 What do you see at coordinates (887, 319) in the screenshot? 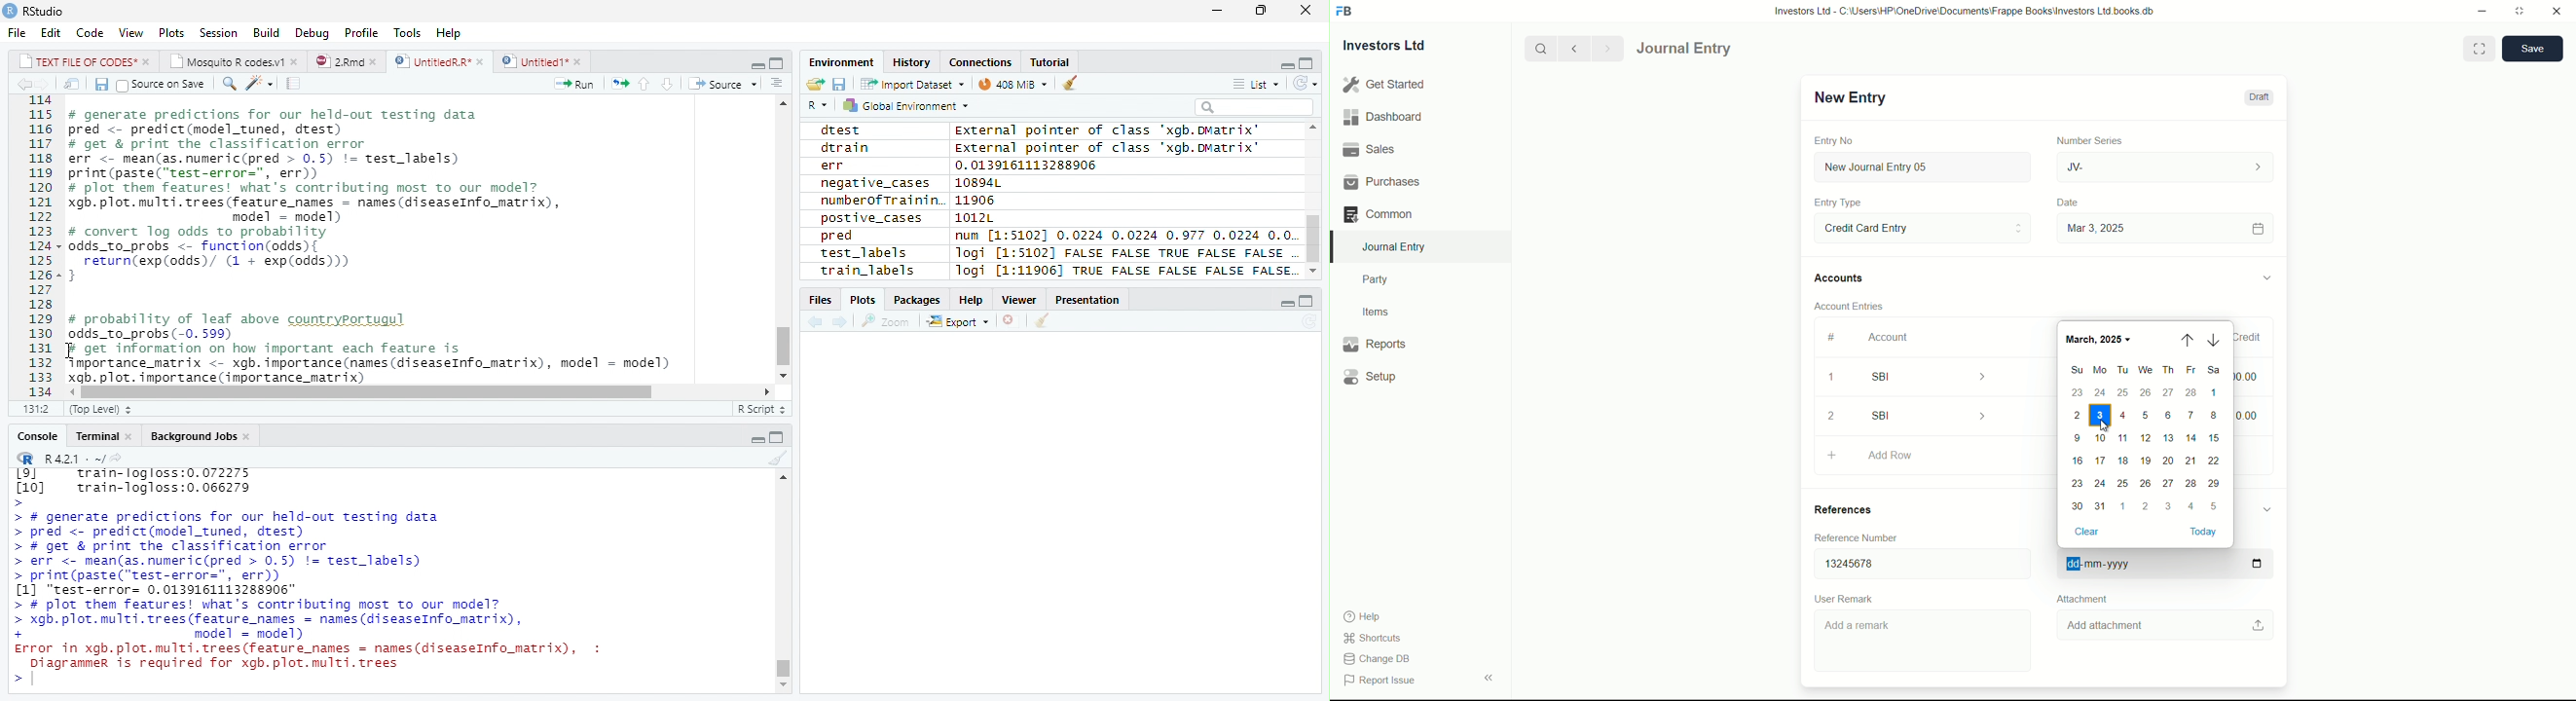
I see `Zoom` at bounding box center [887, 319].